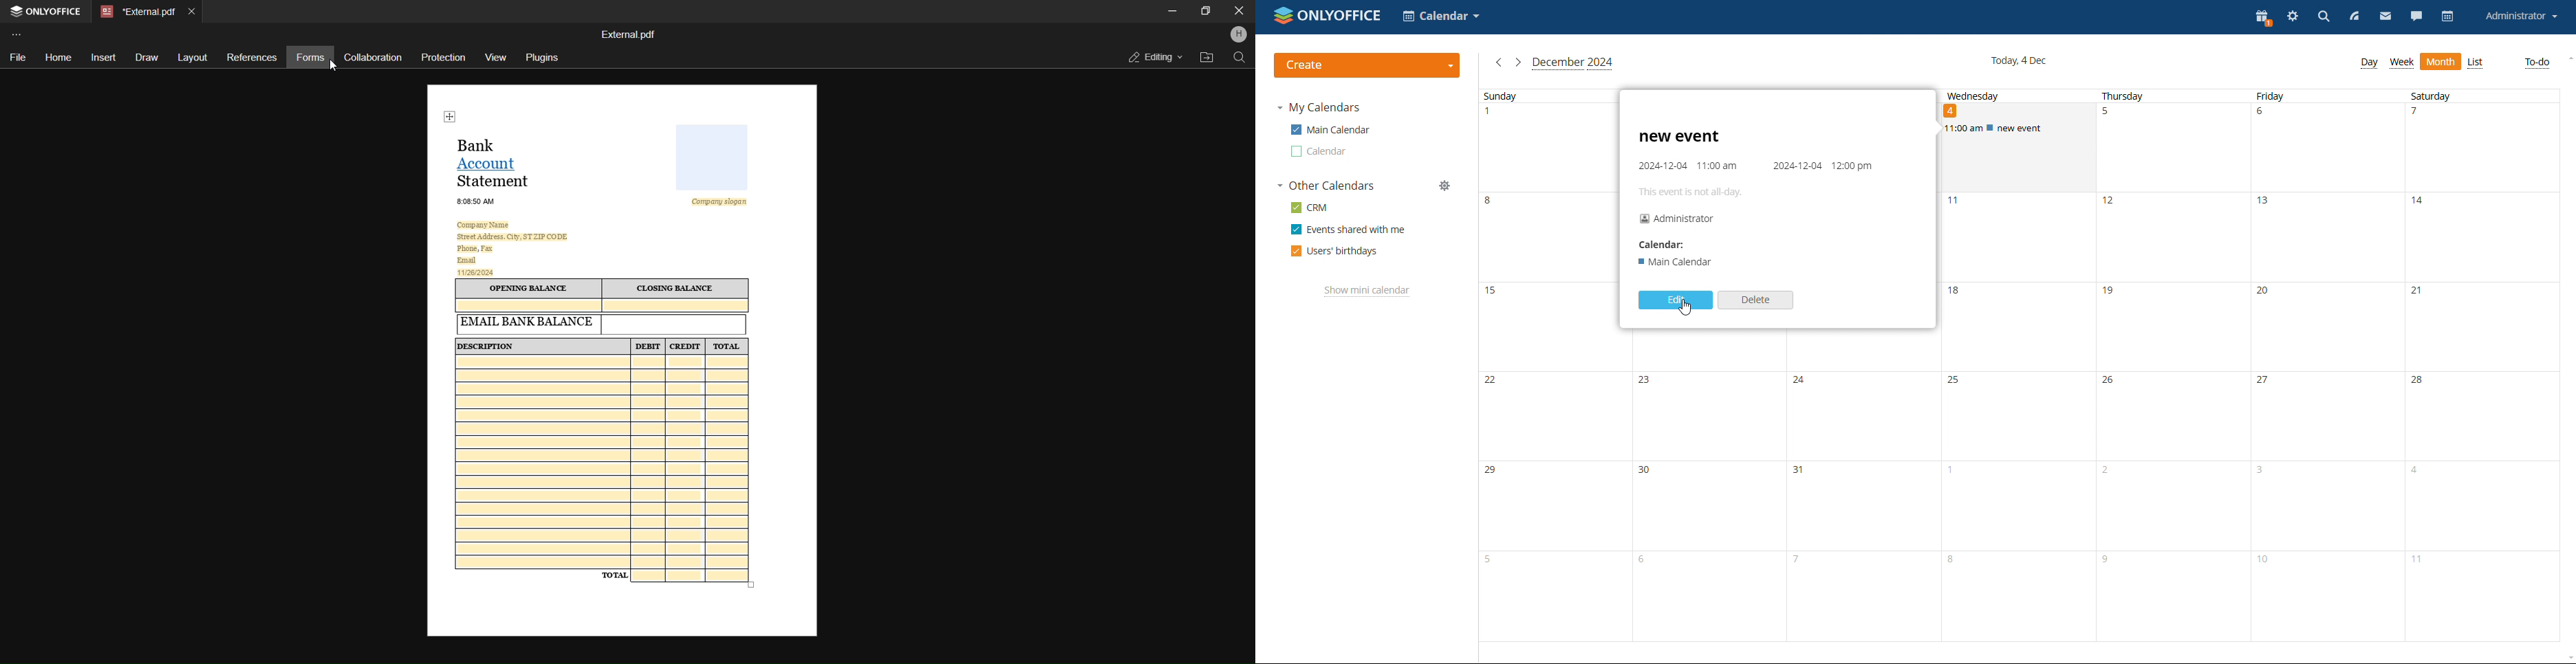 This screenshot has height=672, width=2576. Describe the element at coordinates (1326, 186) in the screenshot. I see `other calendars` at that location.